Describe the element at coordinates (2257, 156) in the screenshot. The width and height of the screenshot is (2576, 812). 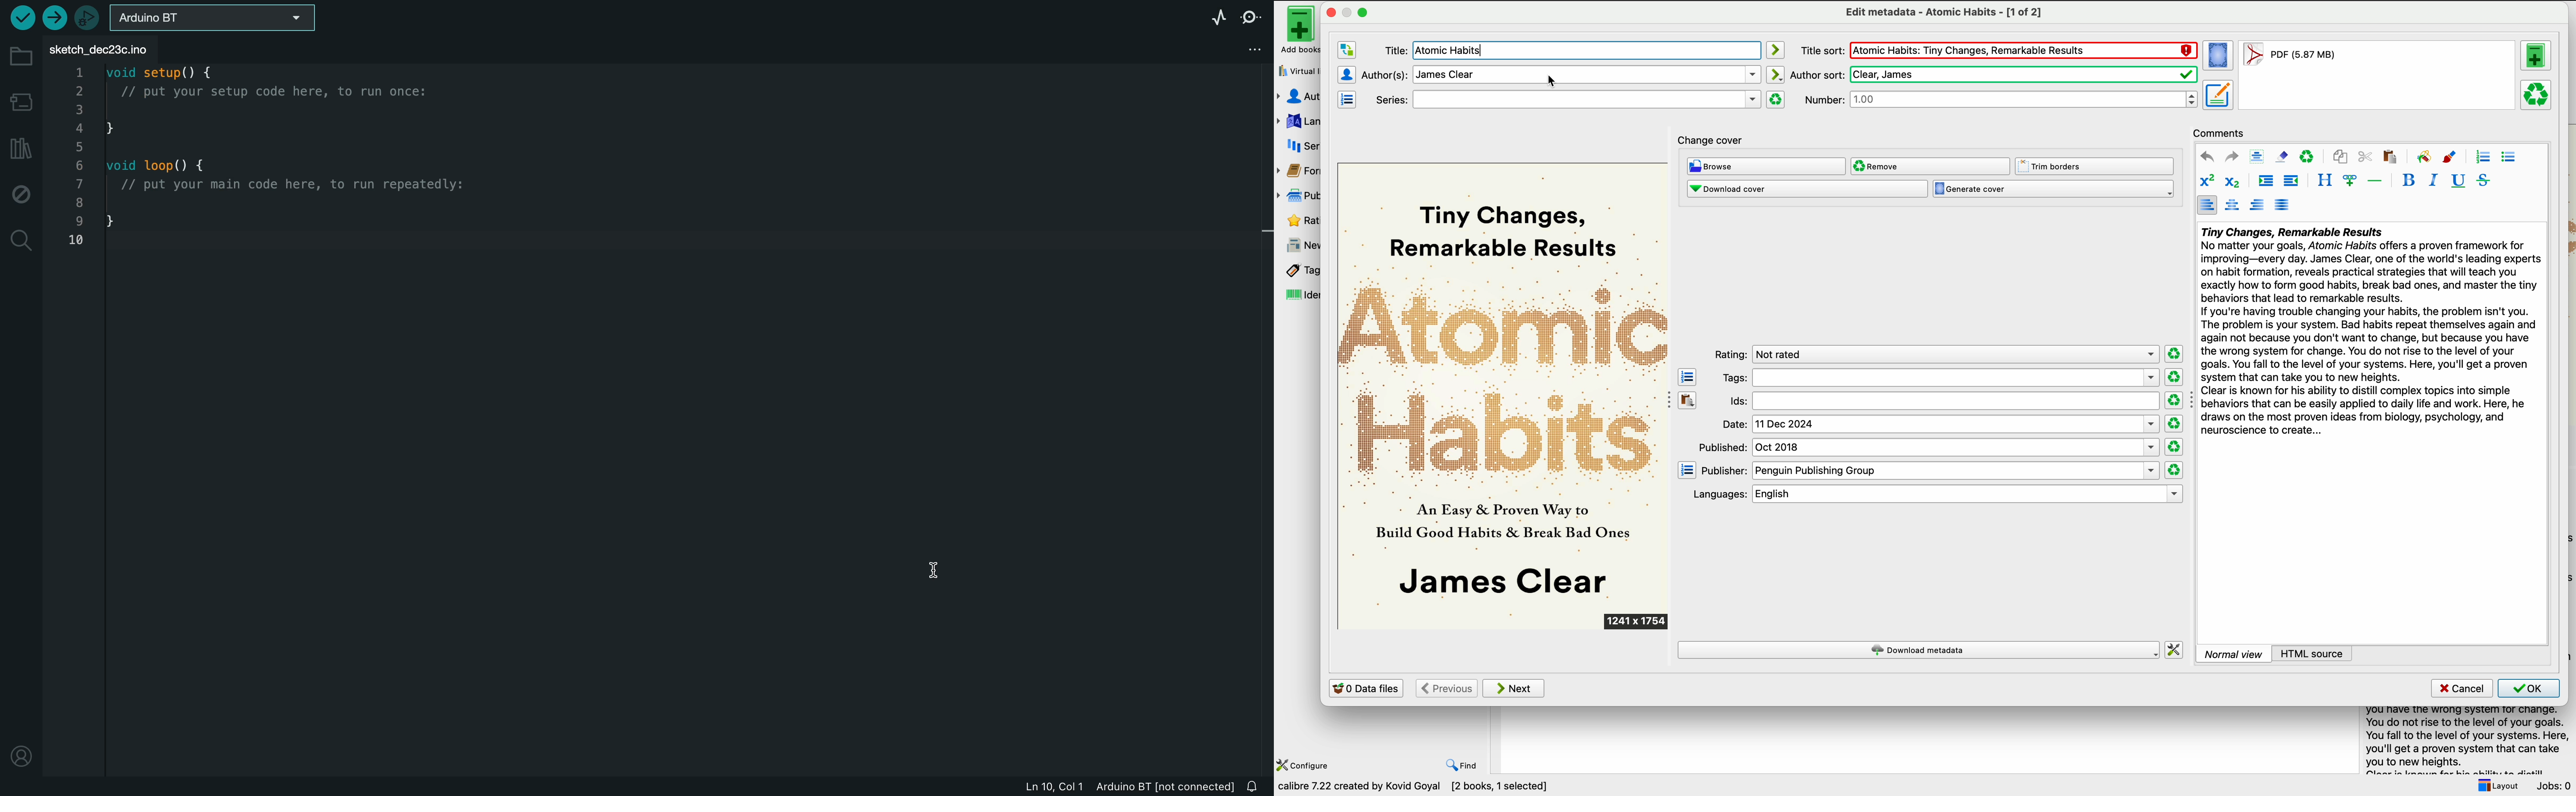
I see `select all` at that location.